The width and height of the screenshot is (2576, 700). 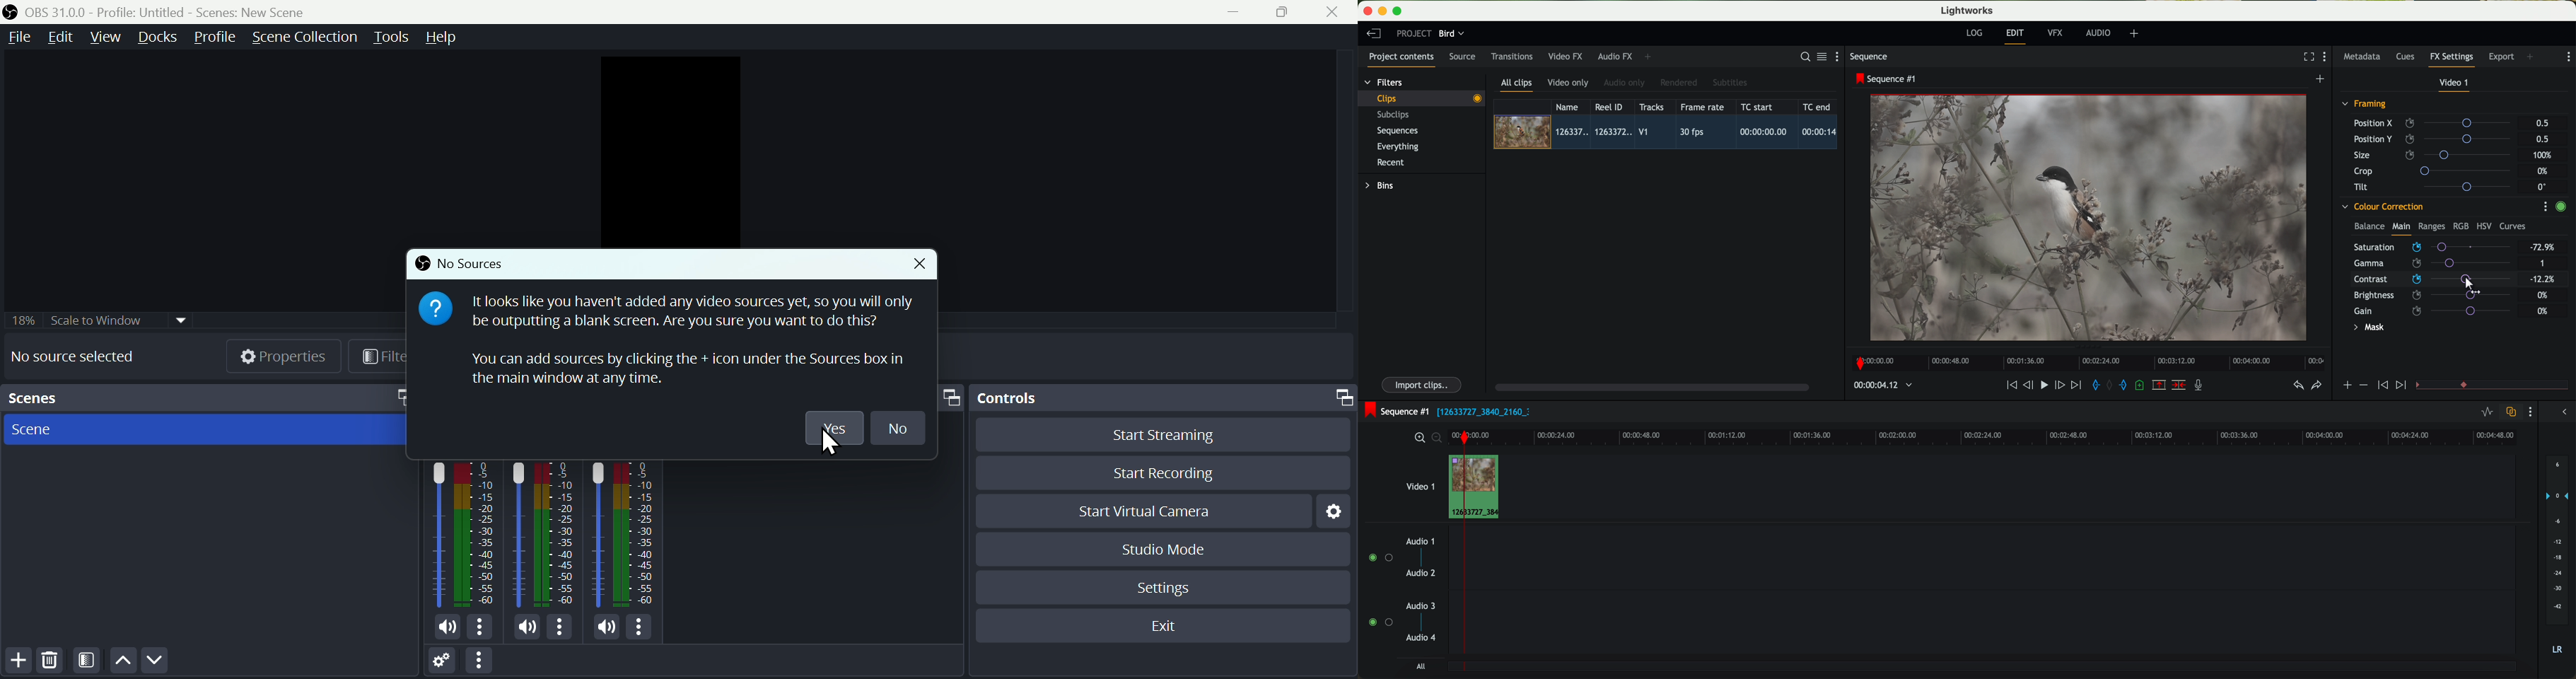 I want to click on Settings, so click(x=1332, y=511).